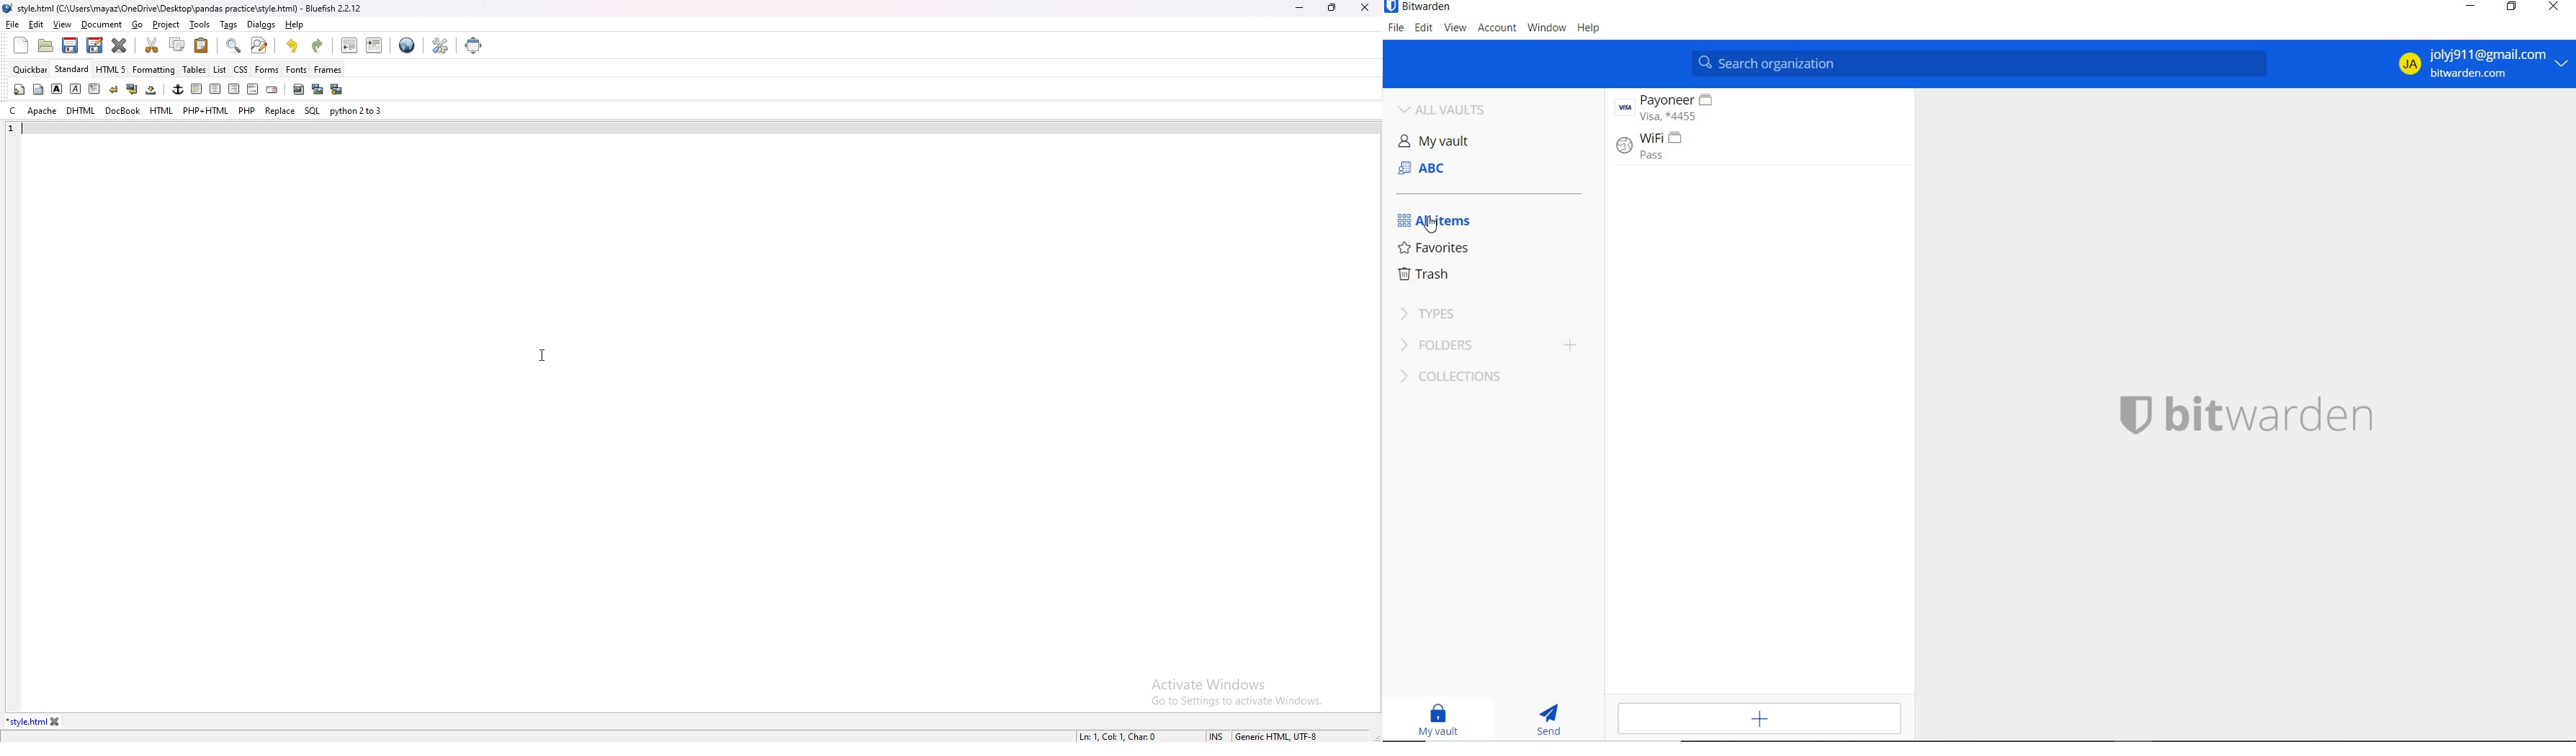 The width and height of the screenshot is (2576, 756). What do you see at coordinates (1365, 7) in the screenshot?
I see `close` at bounding box center [1365, 7].